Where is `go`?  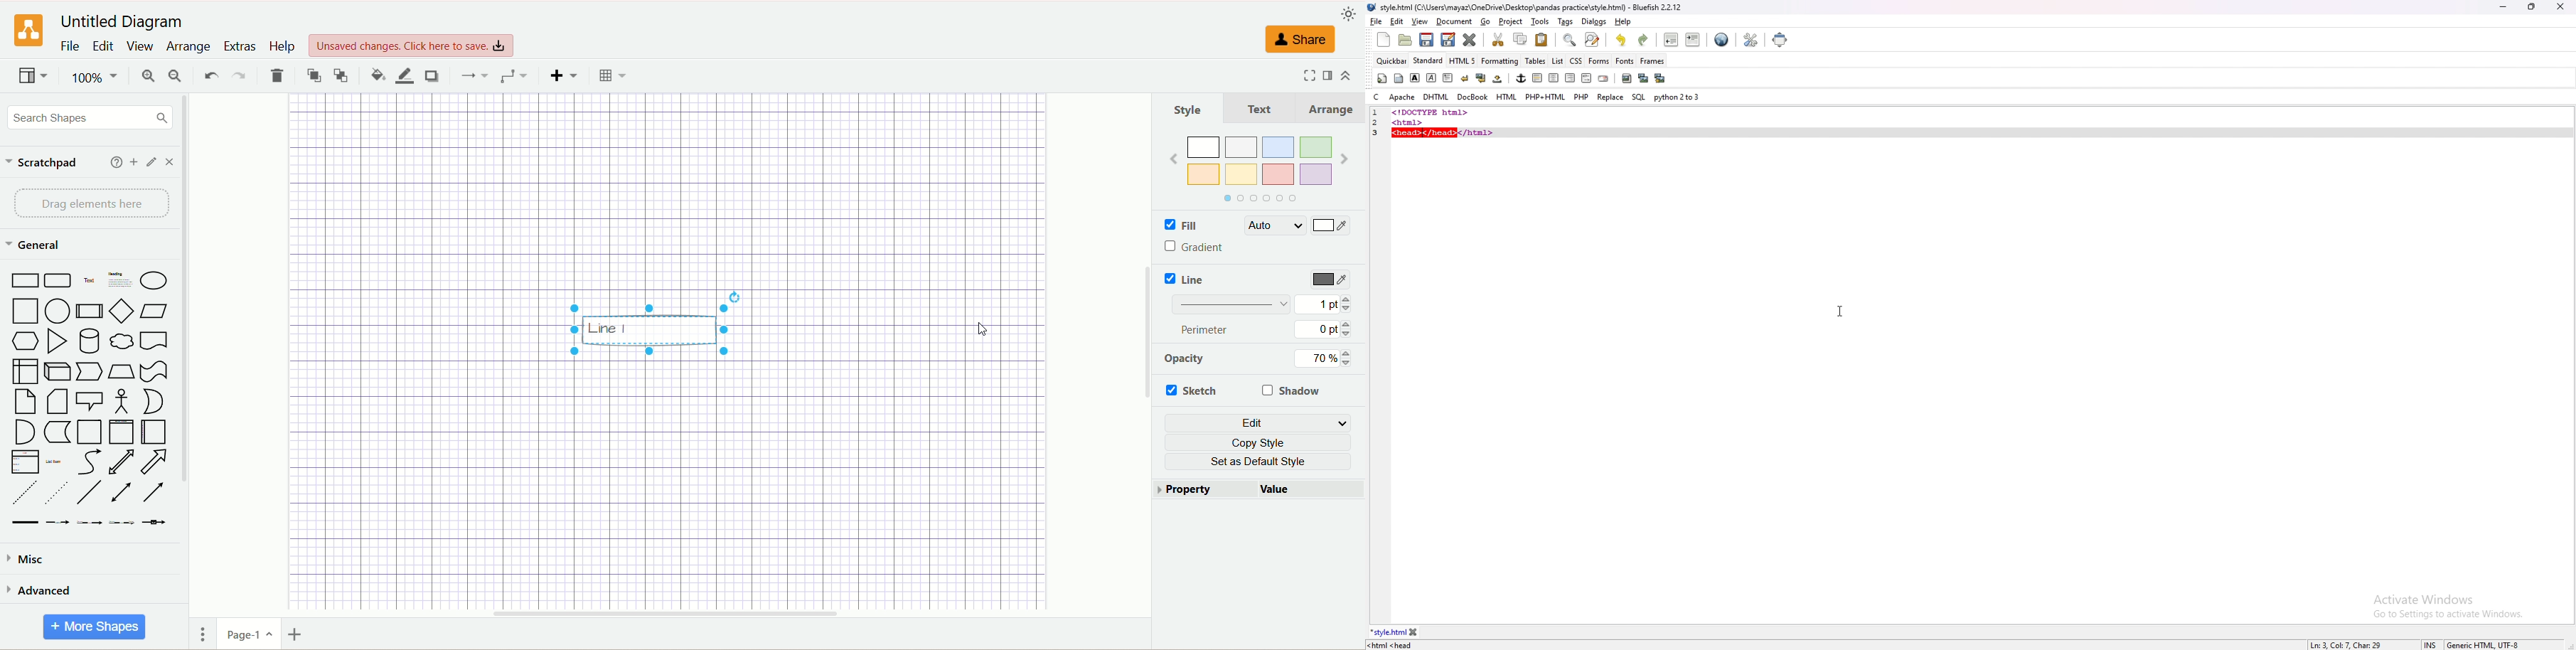 go is located at coordinates (1487, 22).